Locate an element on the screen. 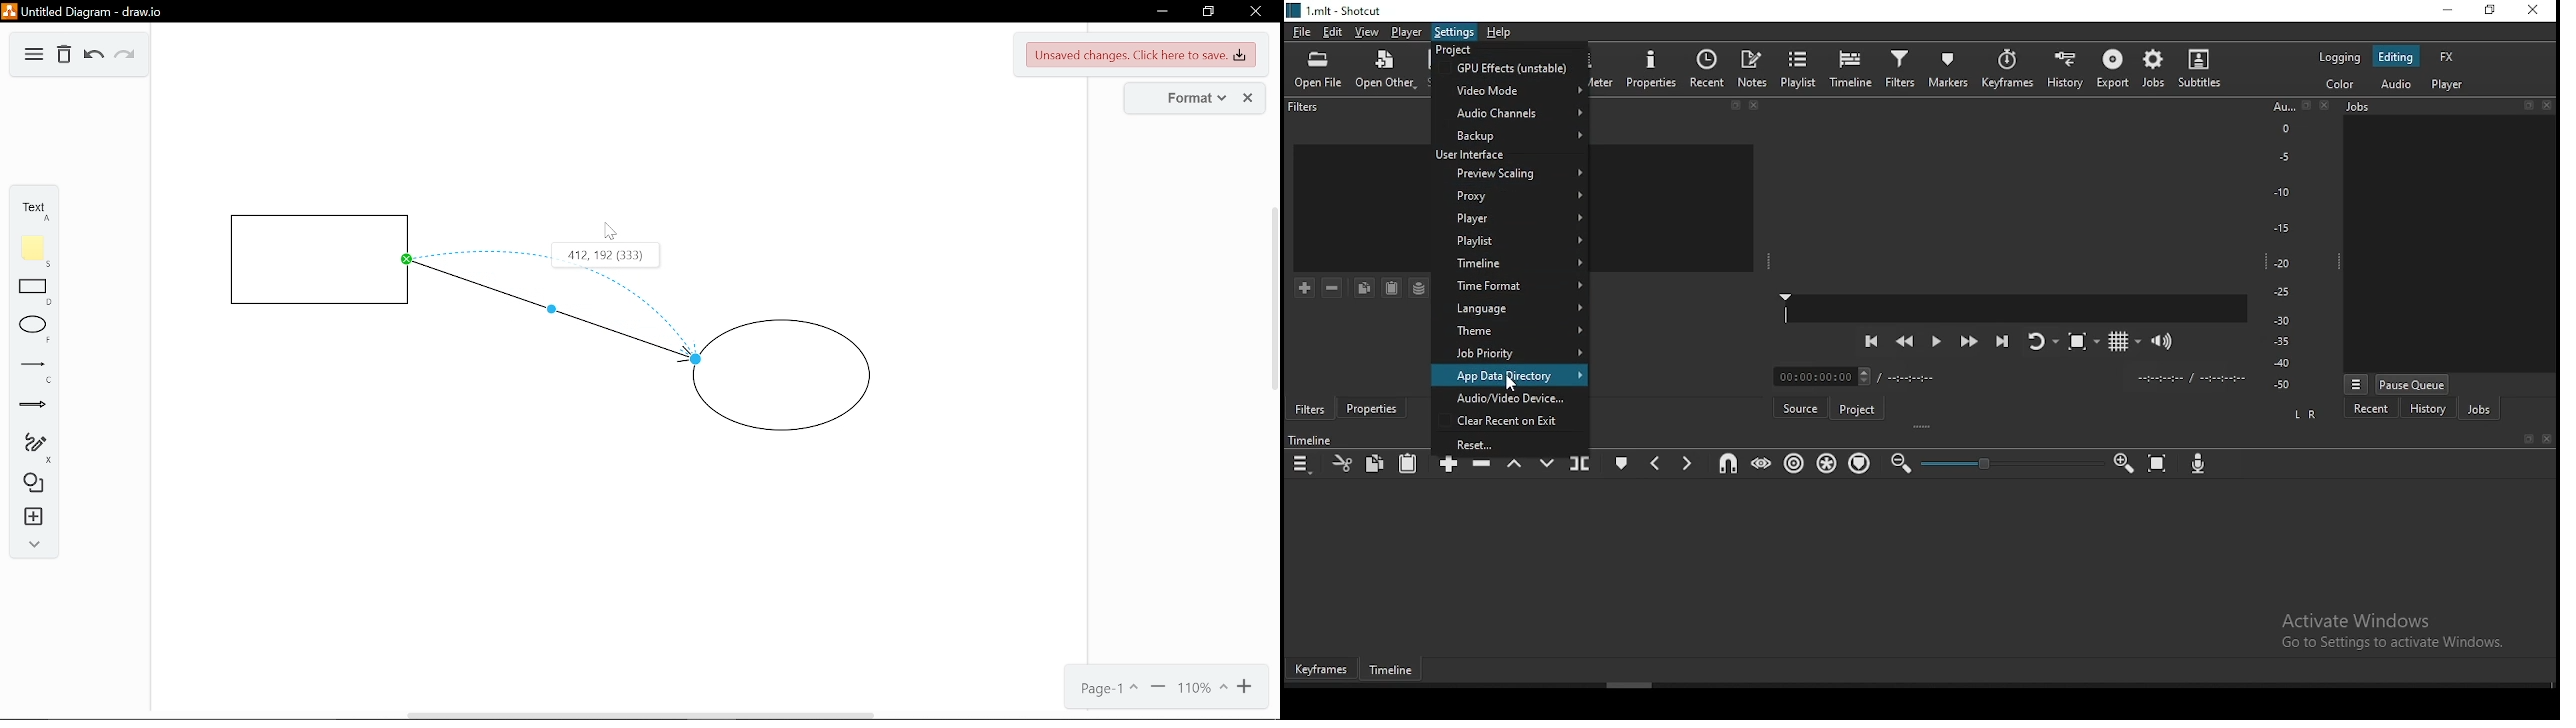  play quickly backwards is located at coordinates (1904, 344).